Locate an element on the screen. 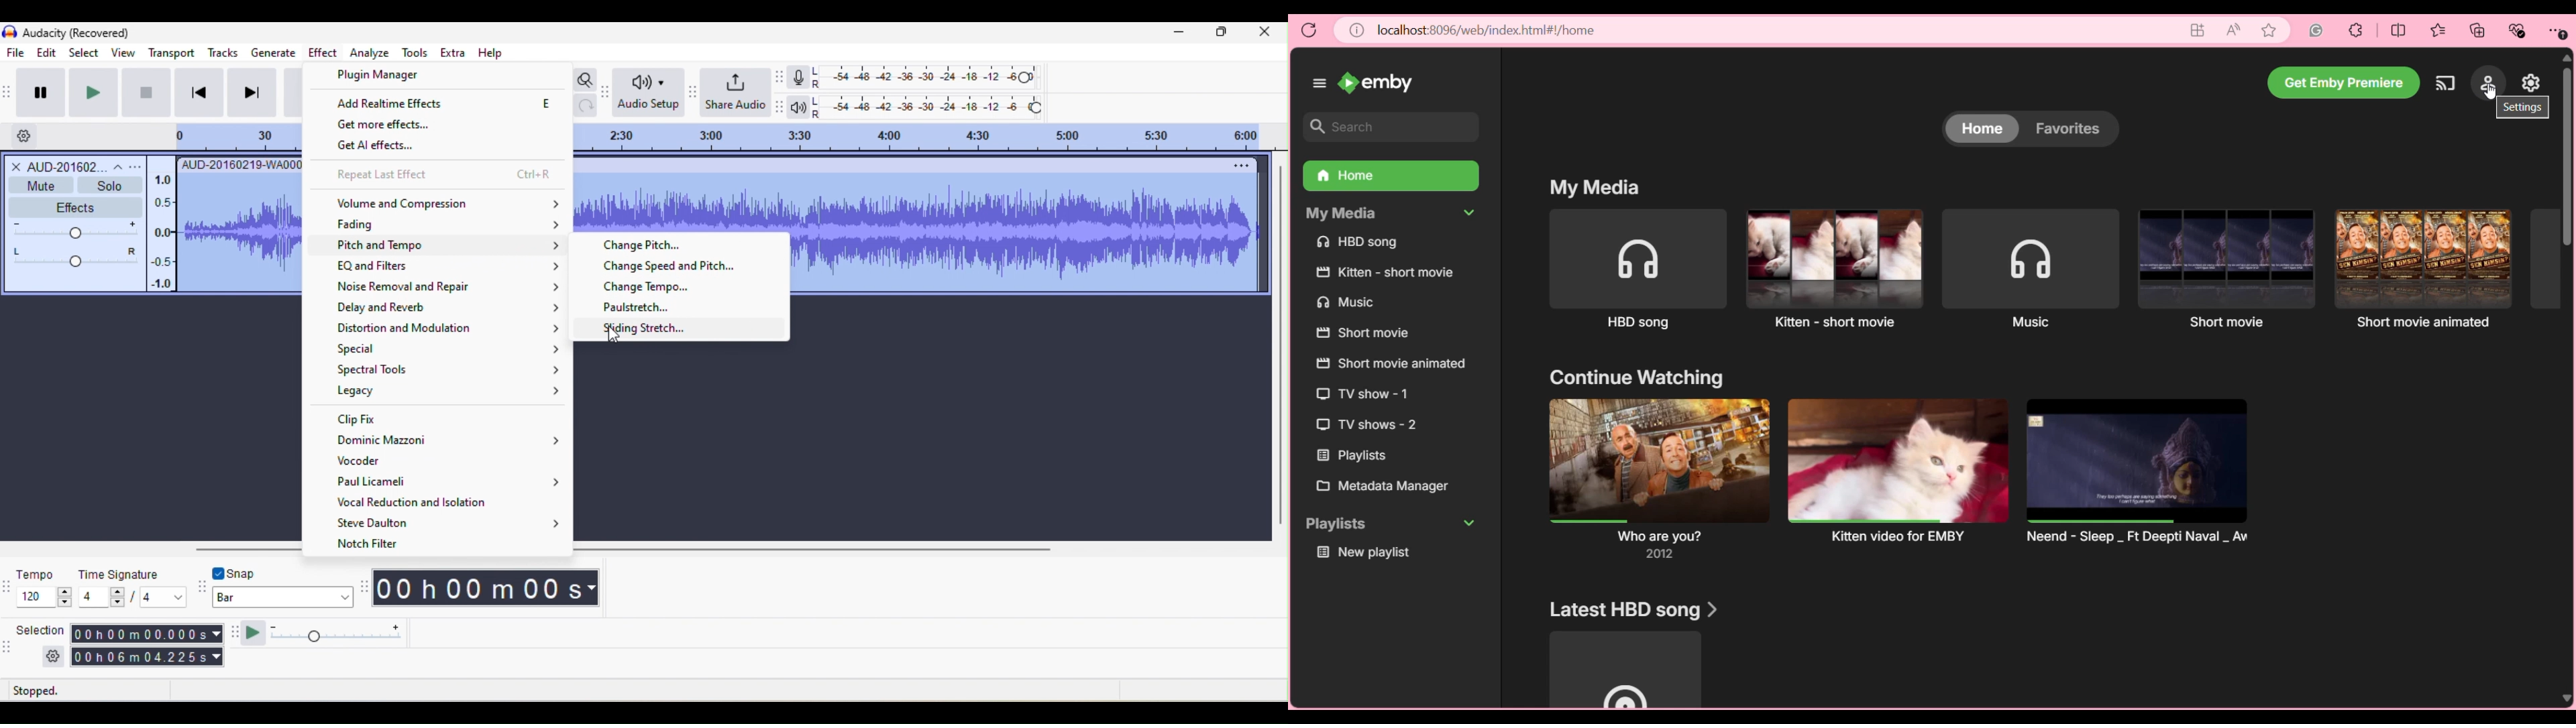  Home, current selection highlighted is located at coordinates (1391, 176).